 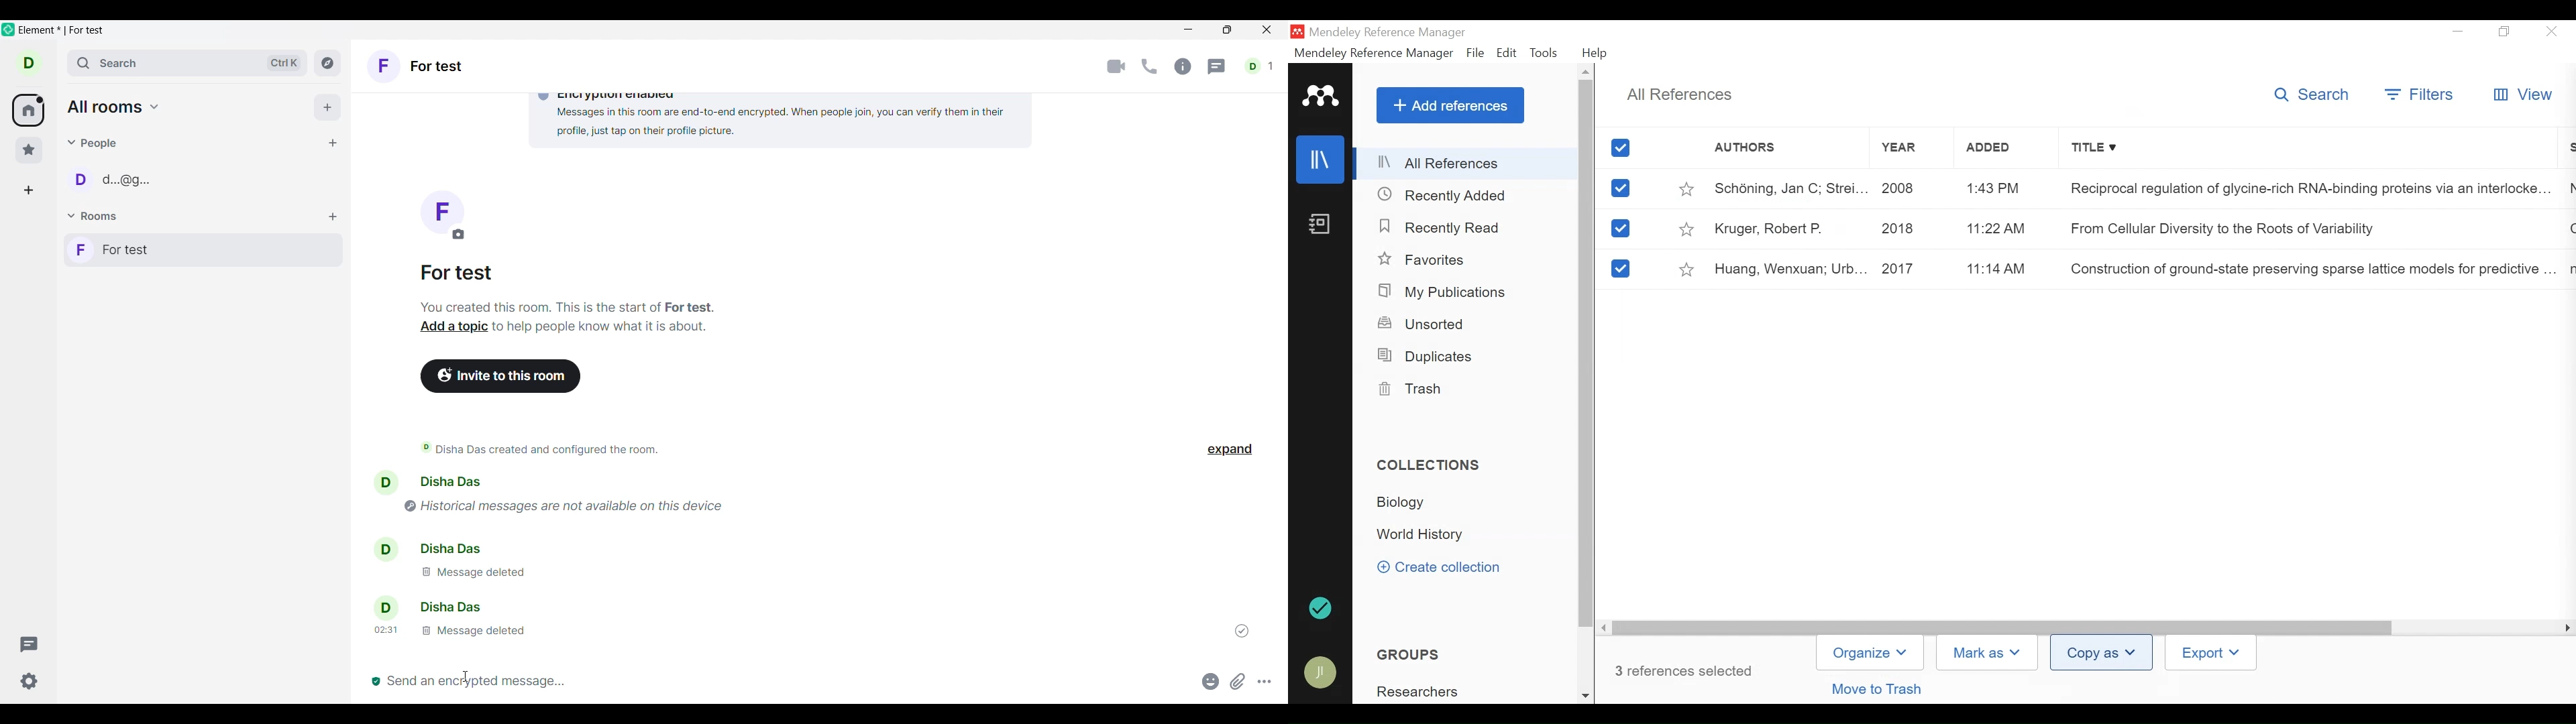 What do you see at coordinates (1621, 188) in the screenshot?
I see `(un)select` at bounding box center [1621, 188].